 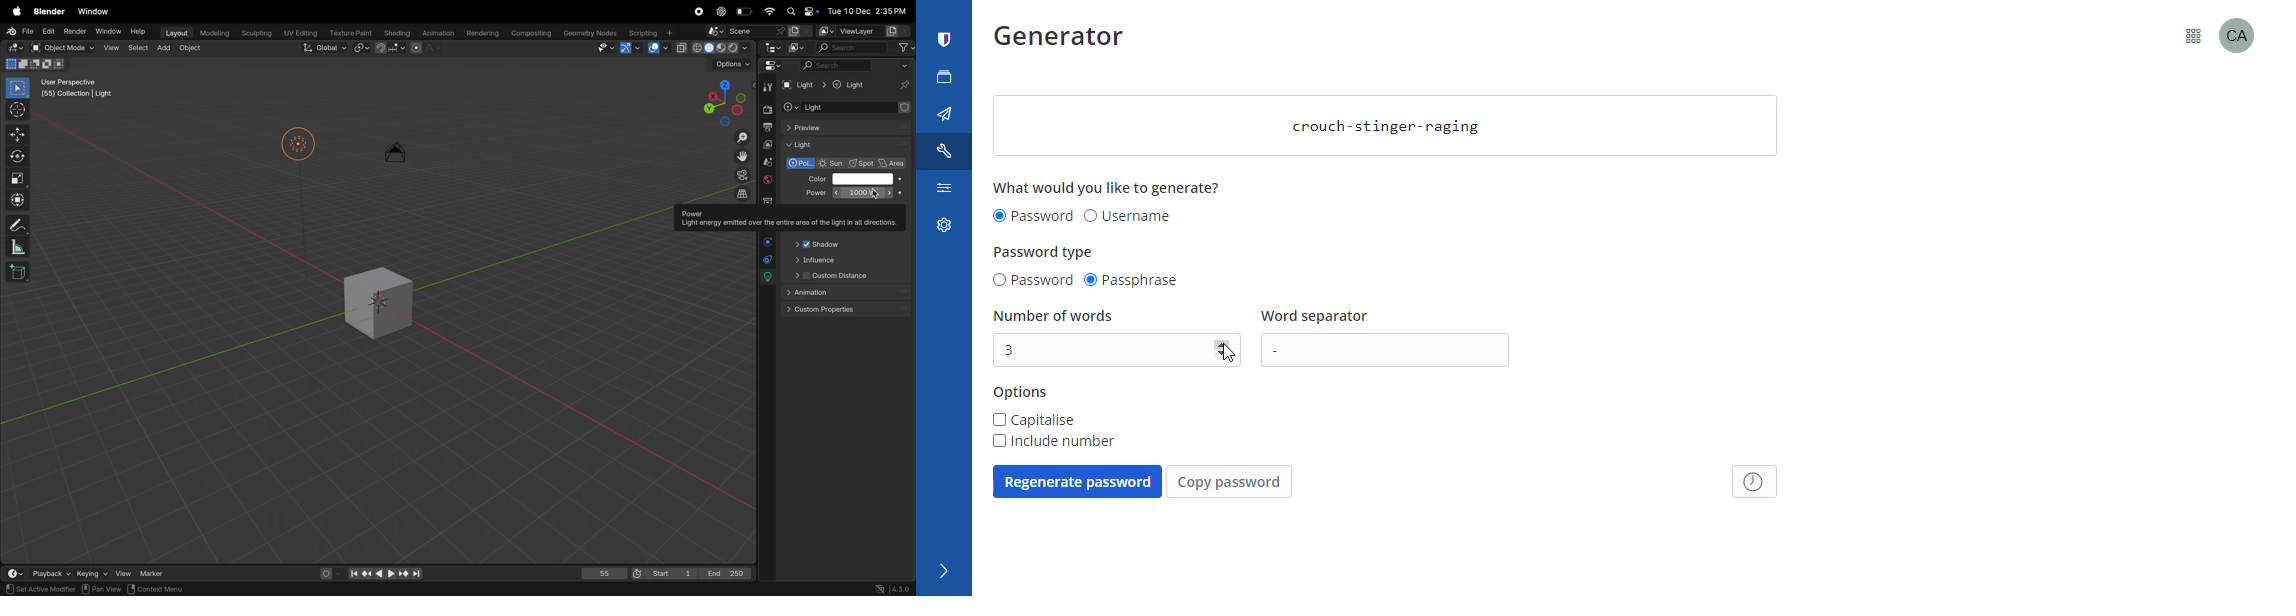 What do you see at coordinates (797, 48) in the screenshot?
I see `display mode` at bounding box center [797, 48].